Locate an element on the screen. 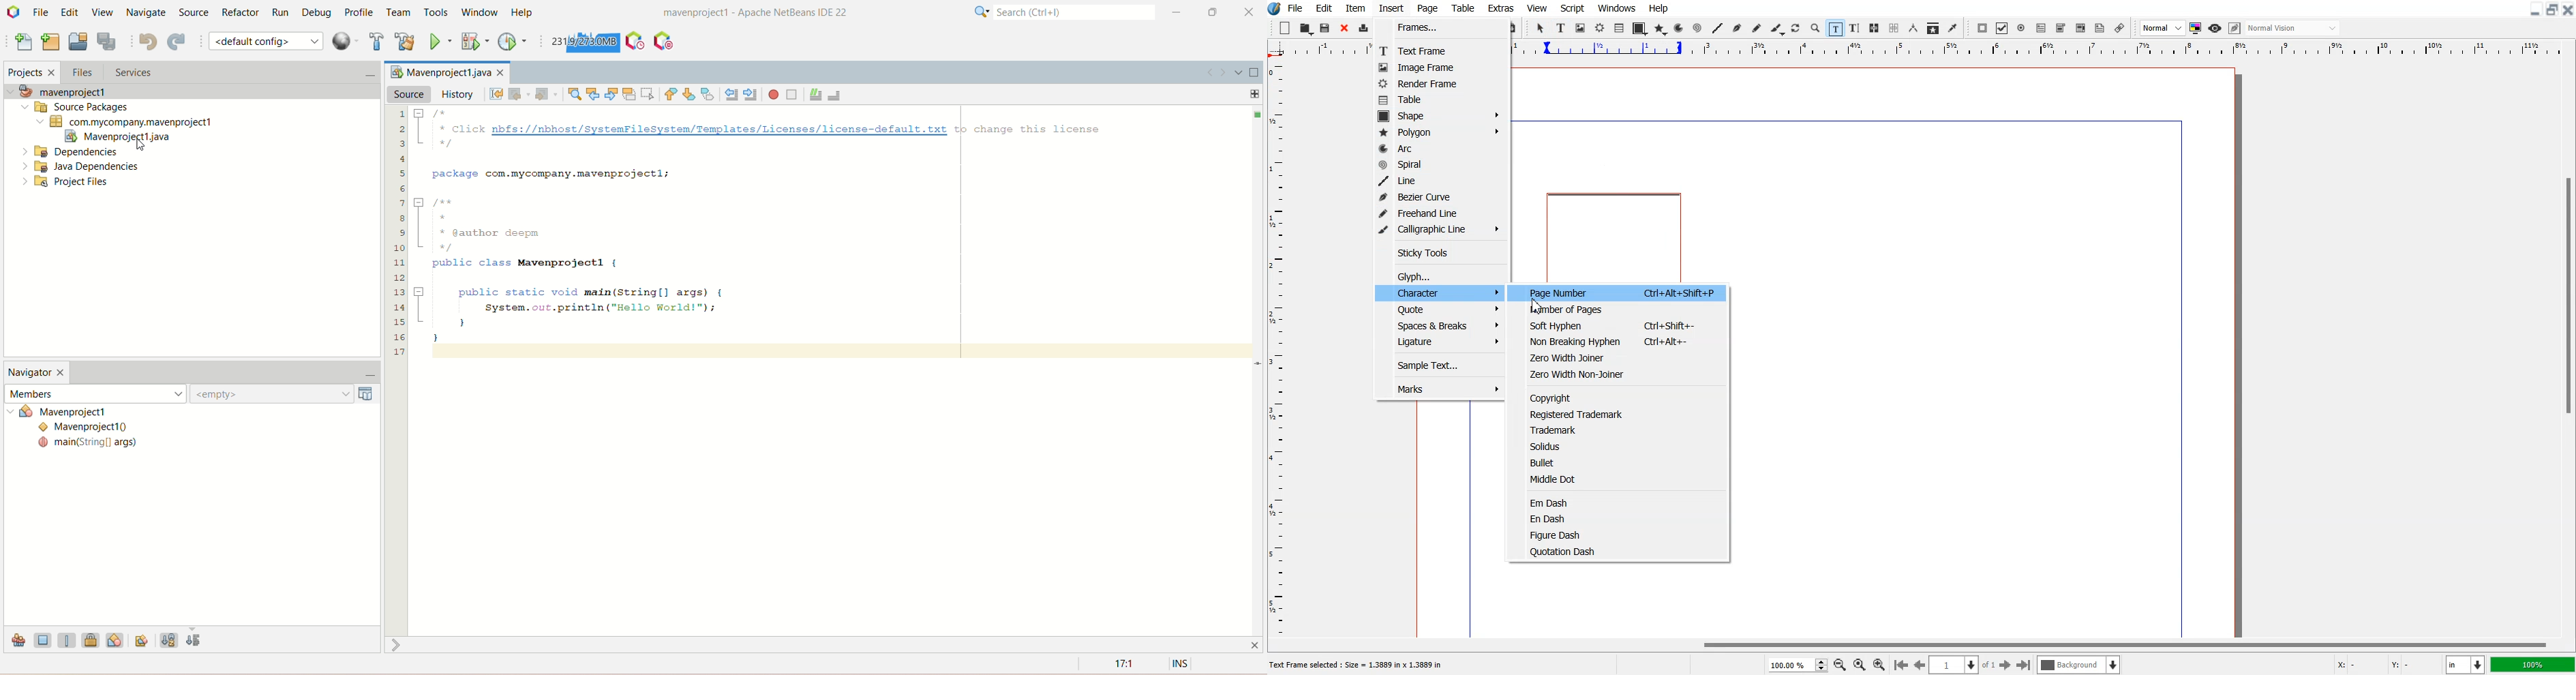 The image size is (2576, 700). uncomment is located at coordinates (836, 95).